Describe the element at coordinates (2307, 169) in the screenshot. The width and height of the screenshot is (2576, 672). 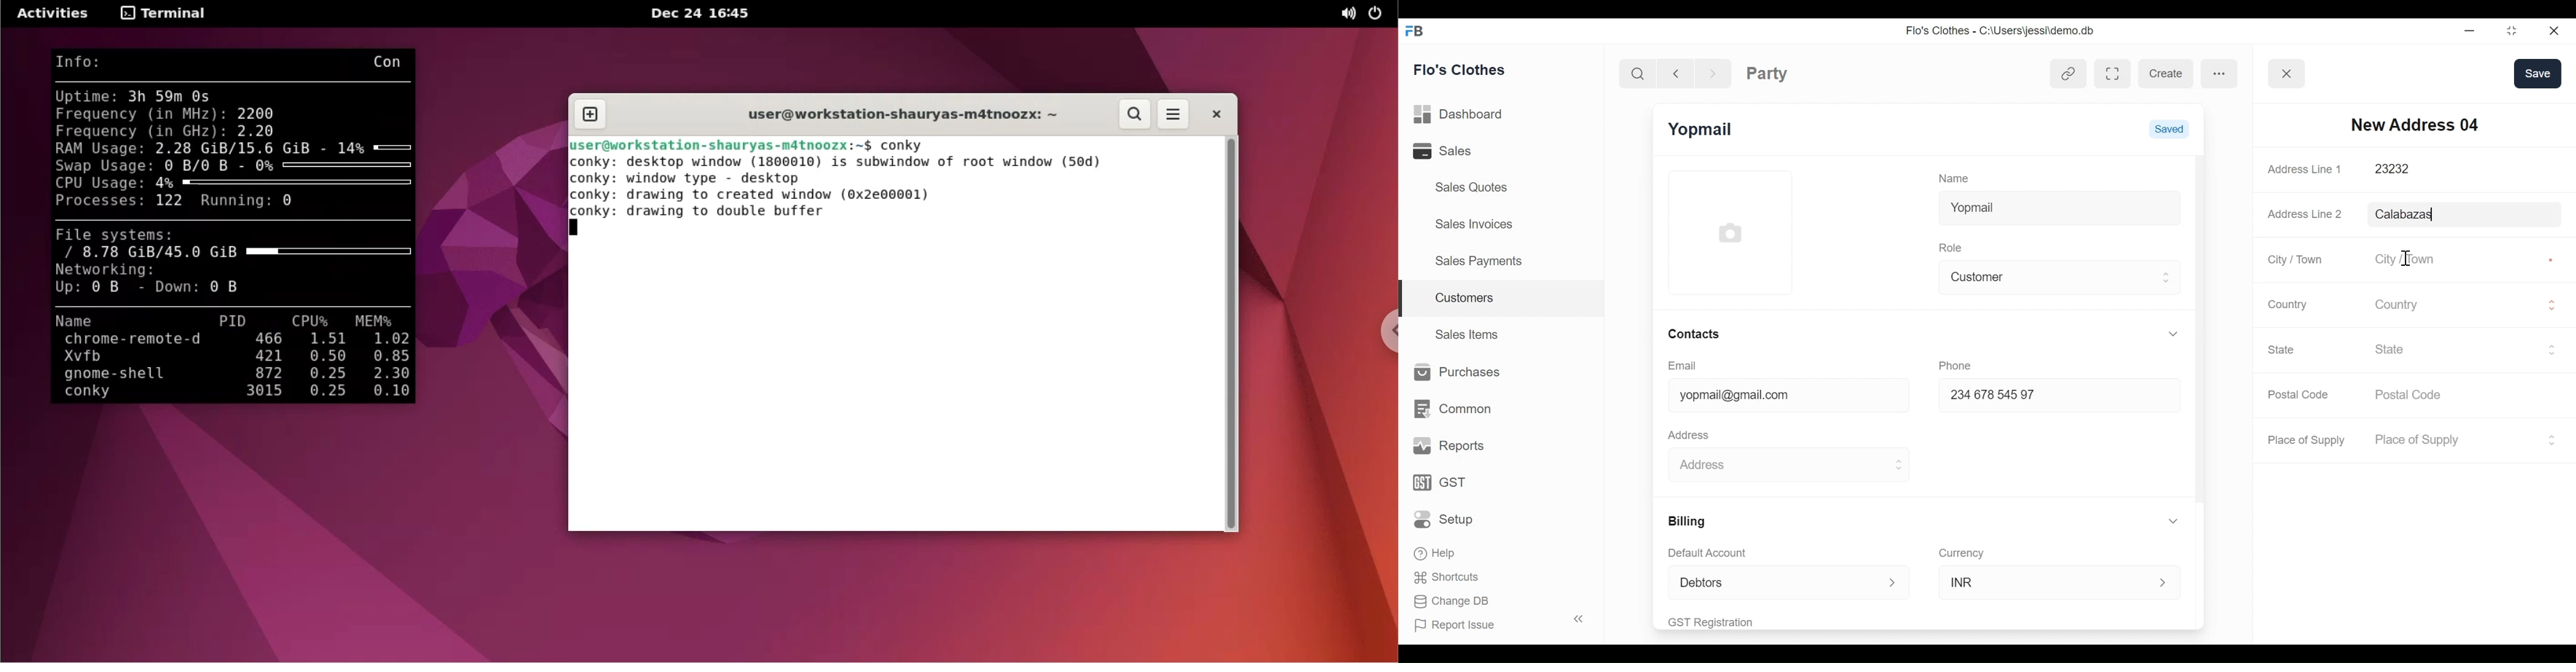
I see `Address Line 1` at that location.